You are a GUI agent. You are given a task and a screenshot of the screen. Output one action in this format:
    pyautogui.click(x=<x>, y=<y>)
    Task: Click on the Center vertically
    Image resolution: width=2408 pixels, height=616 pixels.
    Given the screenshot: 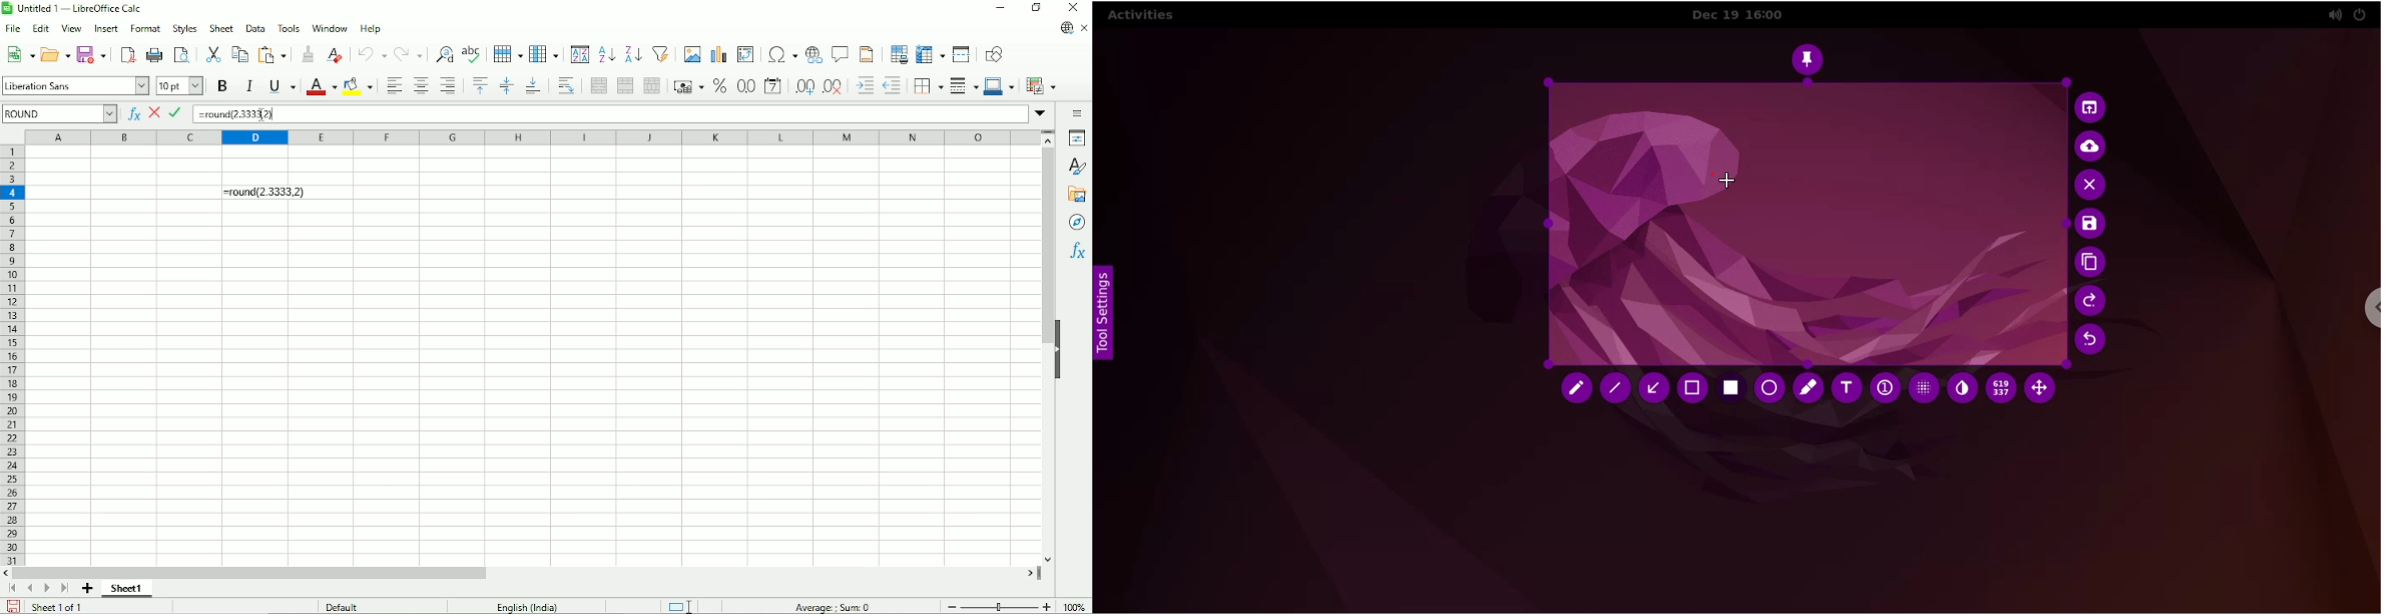 What is the action you would take?
    pyautogui.click(x=507, y=86)
    